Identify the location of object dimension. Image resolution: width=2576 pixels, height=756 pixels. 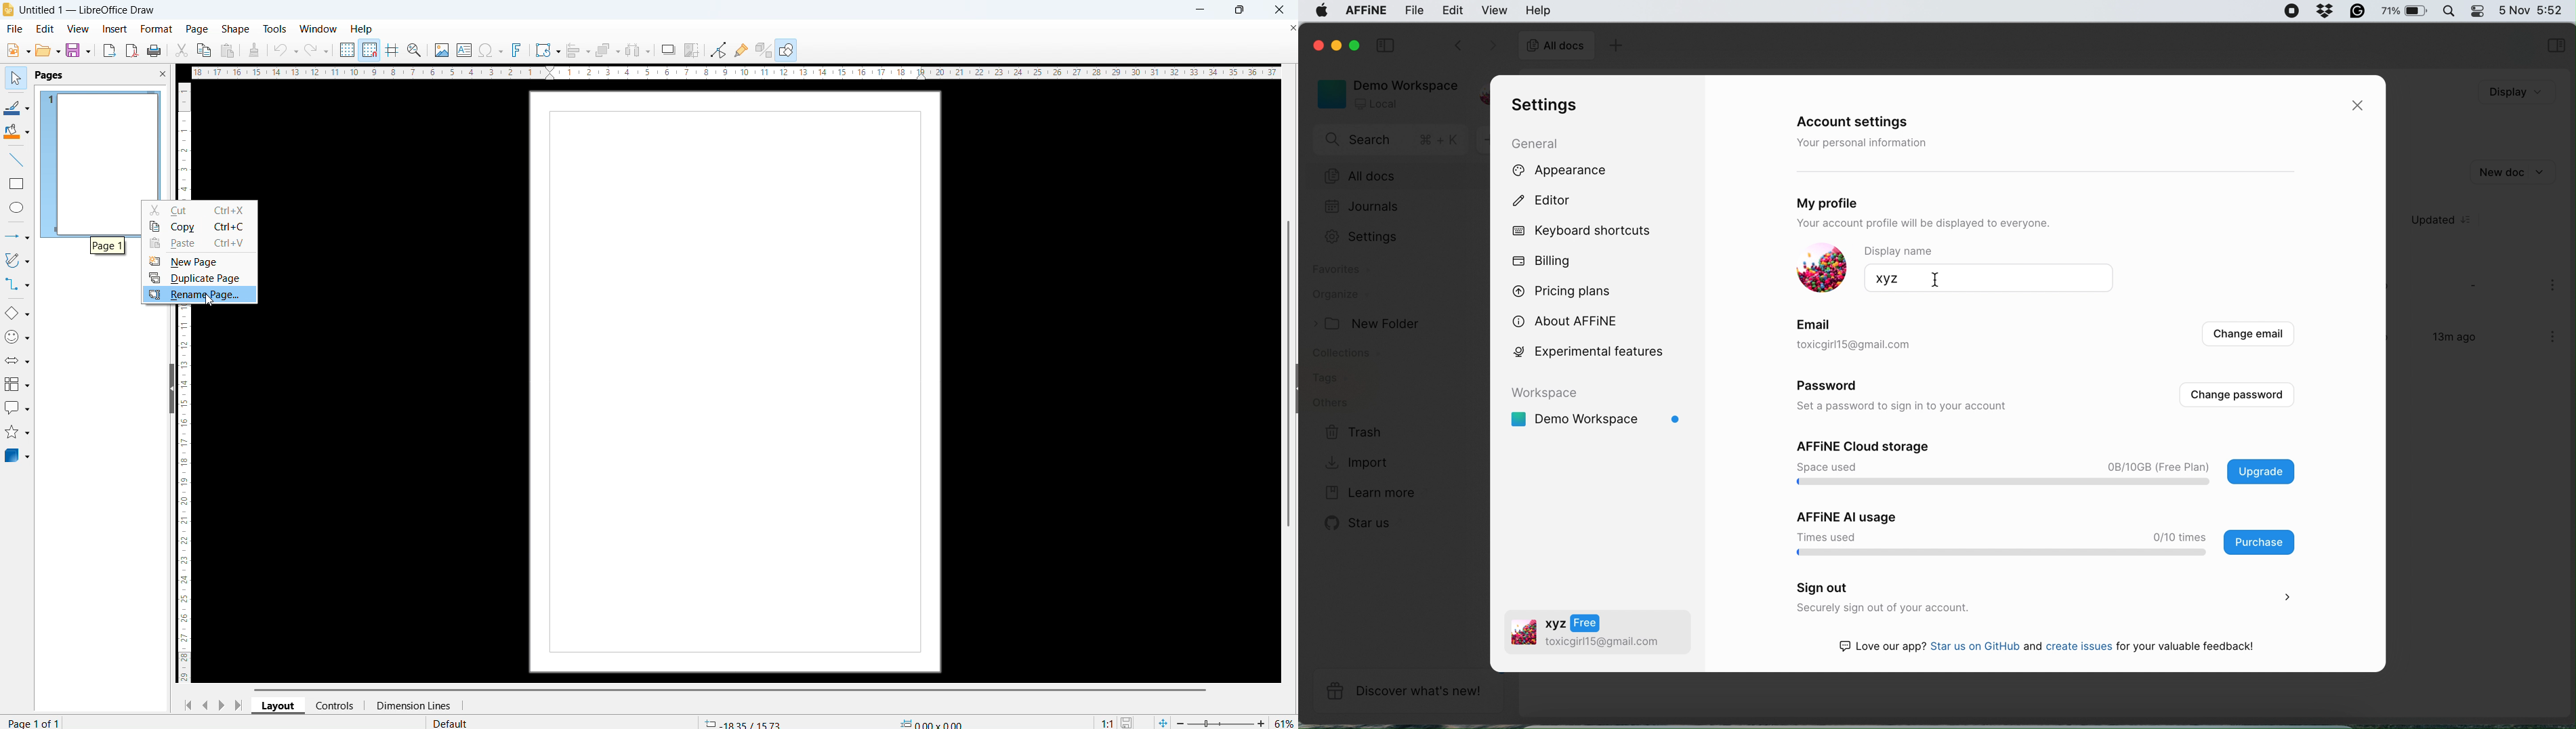
(932, 722).